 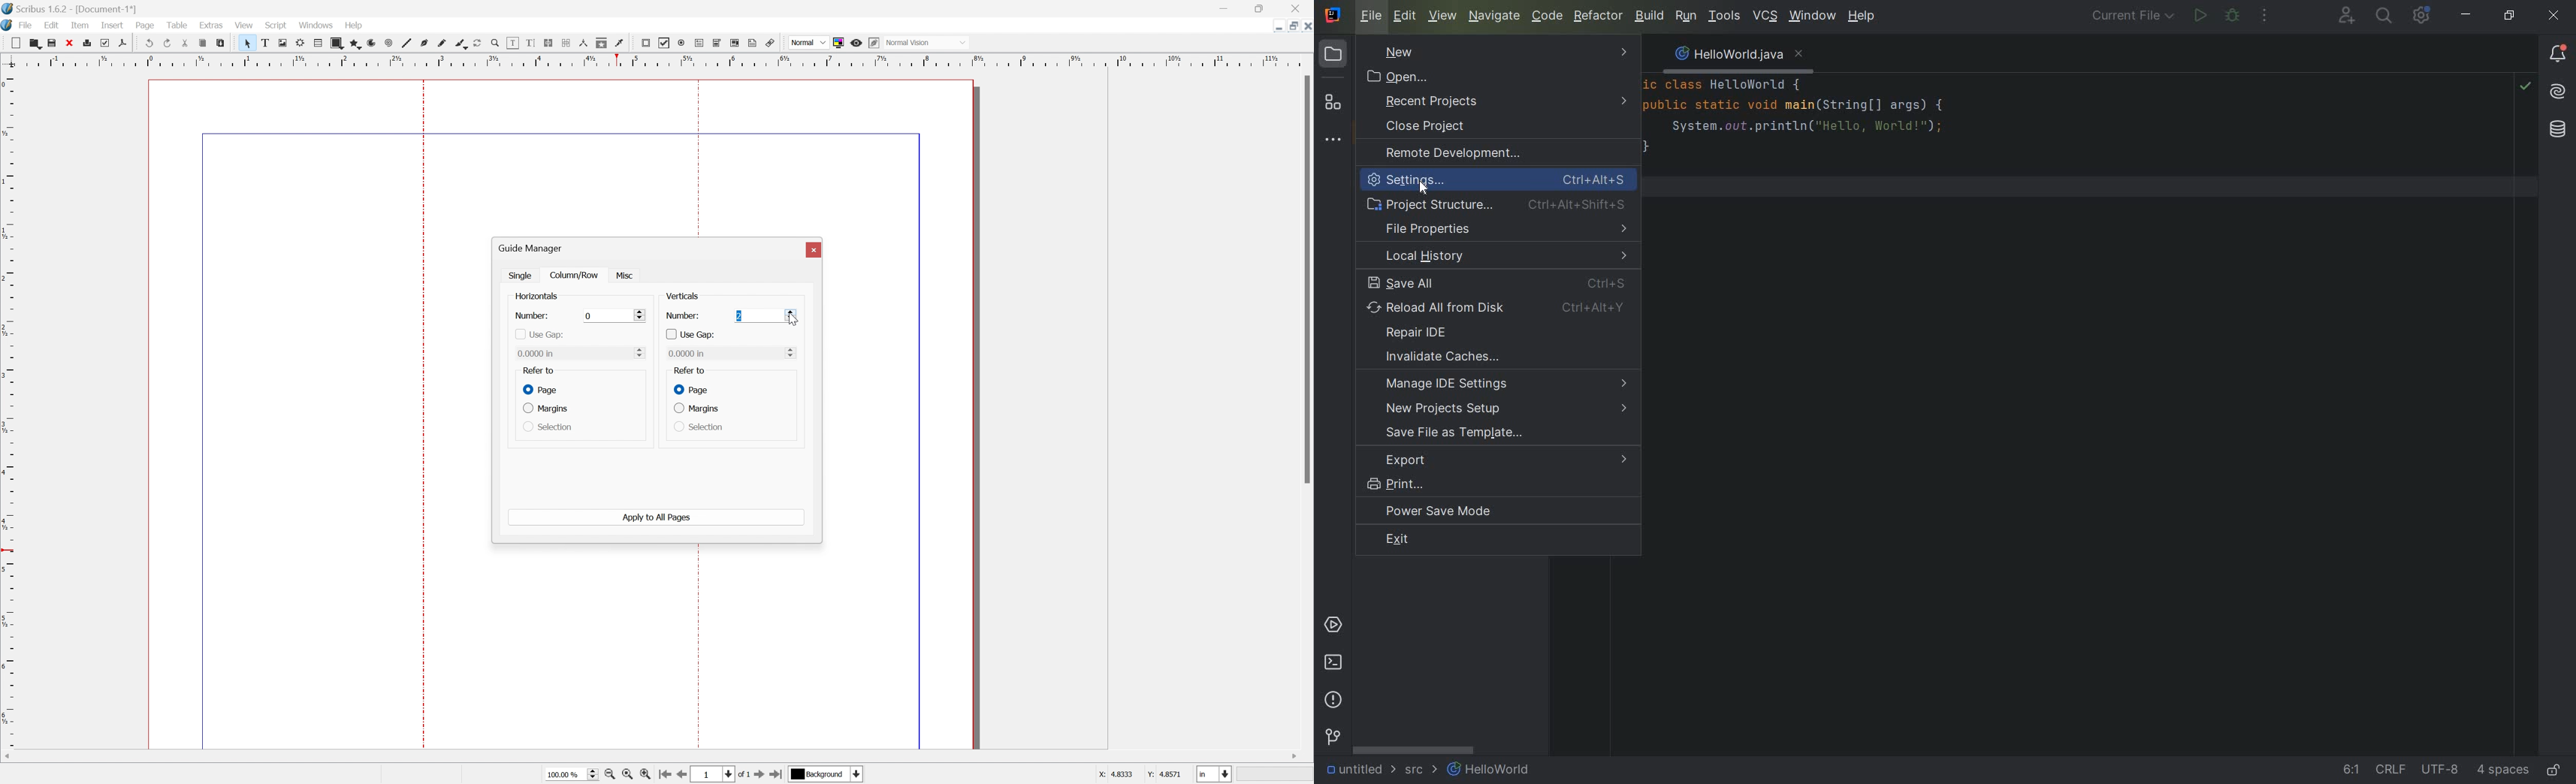 What do you see at coordinates (1302, 7) in the screenshot?
I see `close` at bounding box center [1302, 7].